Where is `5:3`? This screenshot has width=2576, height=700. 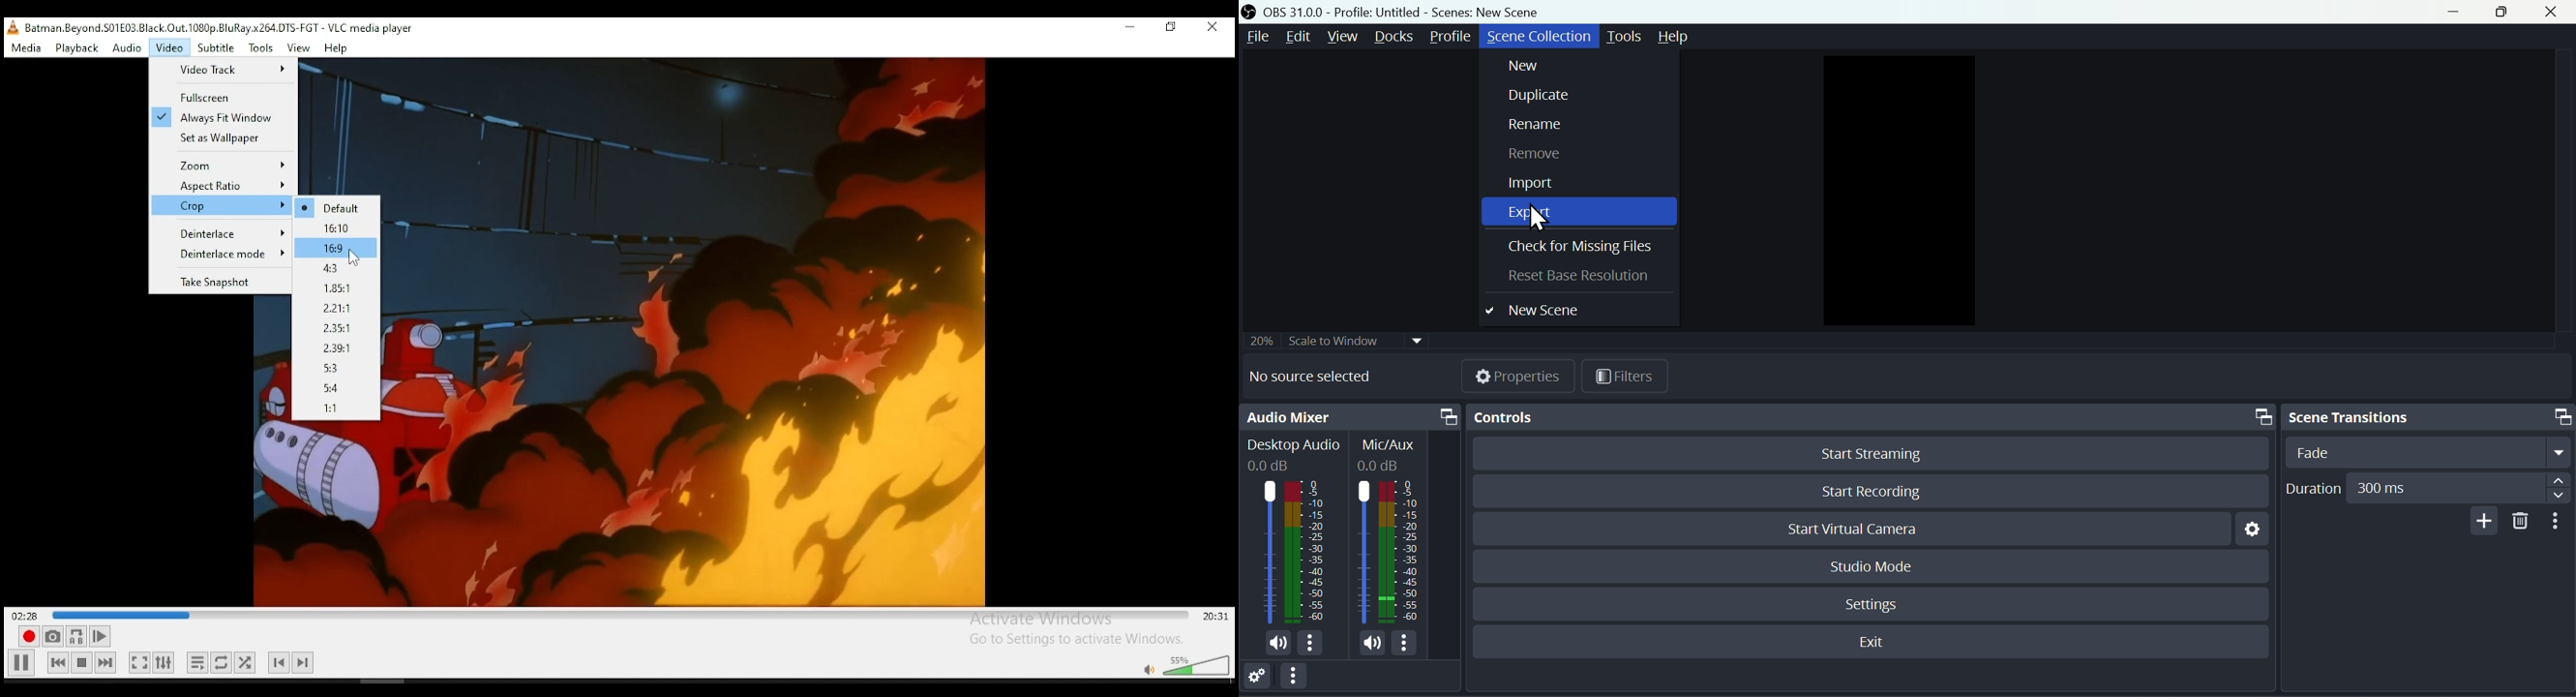 5:3 is located at coordinates (337, 367).